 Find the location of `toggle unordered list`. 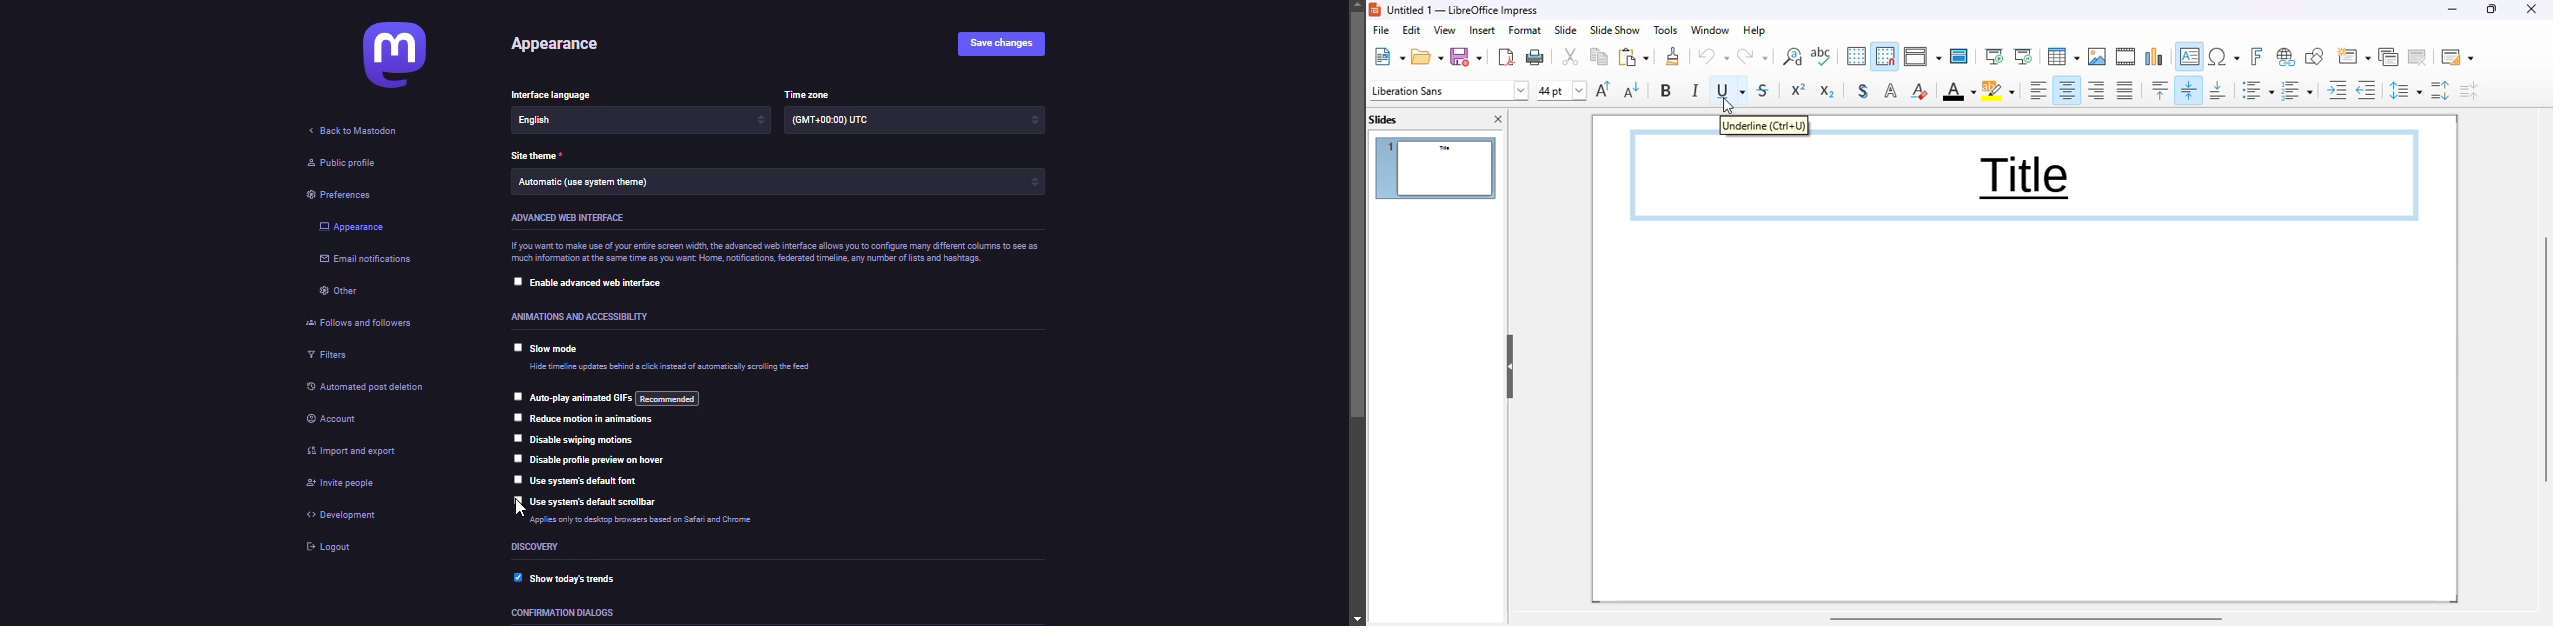

toggle unordered list is located at coordinates (2258, 89).